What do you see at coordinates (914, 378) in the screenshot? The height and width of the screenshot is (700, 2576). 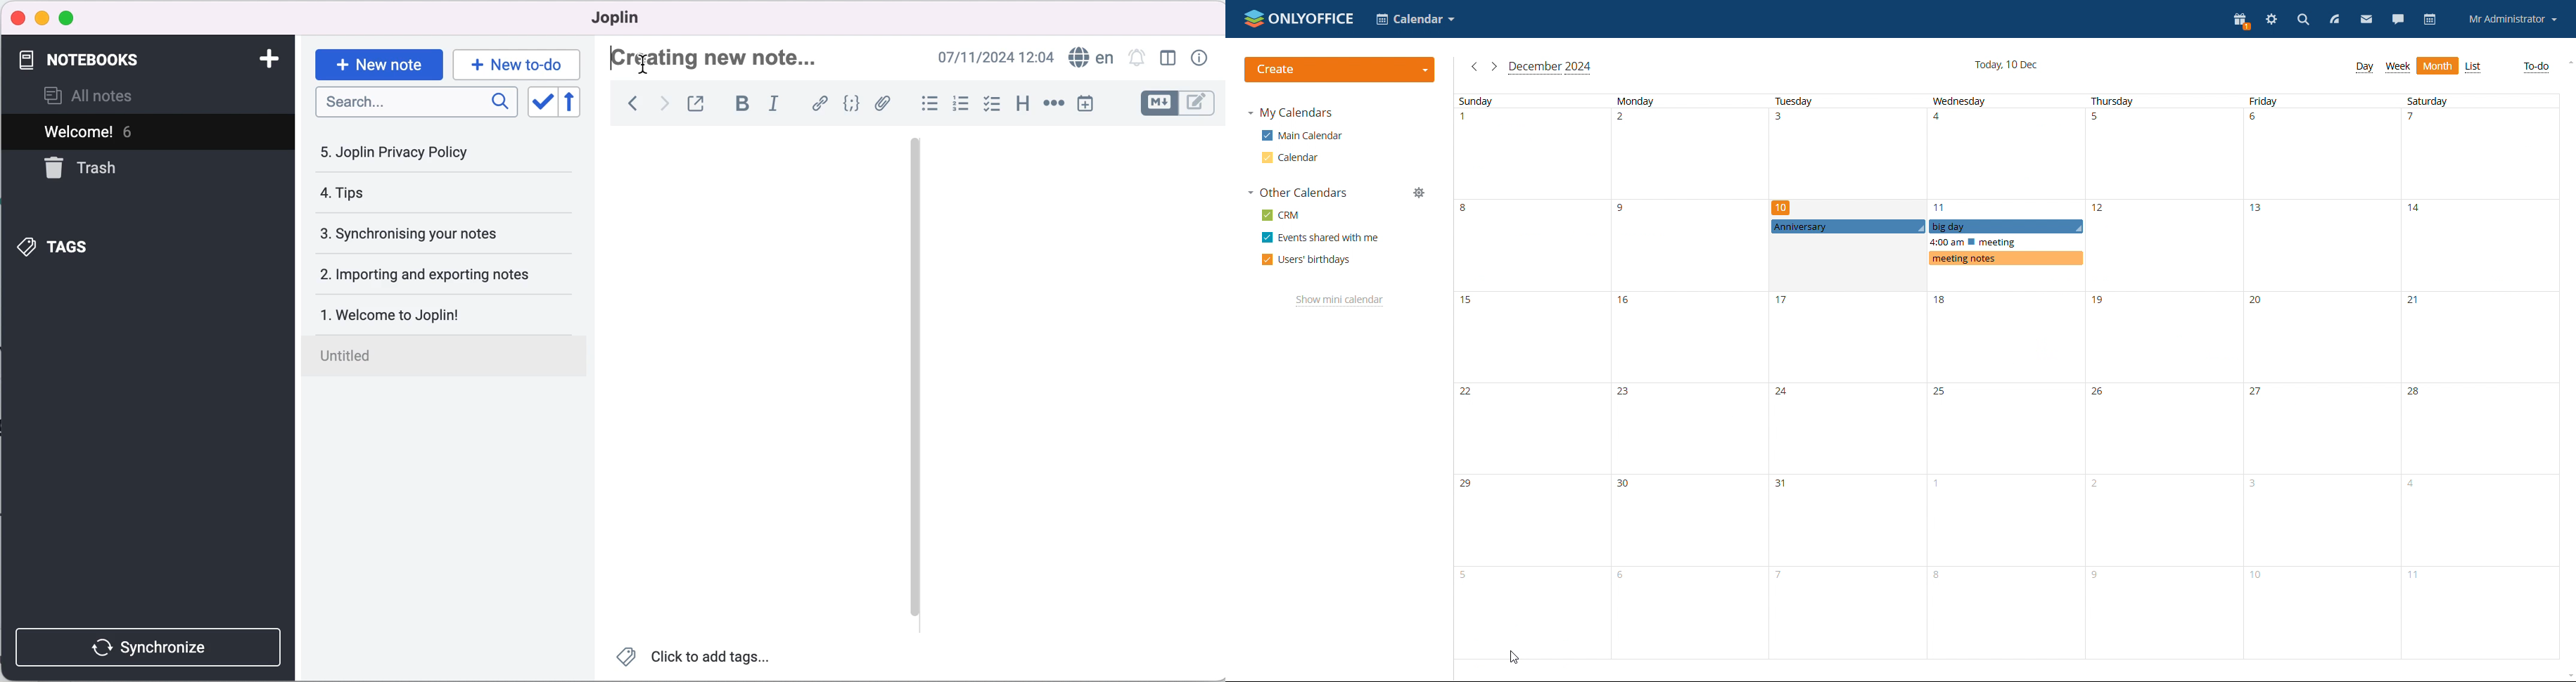 I see `vertical slider` at bounding box center [914, 378].